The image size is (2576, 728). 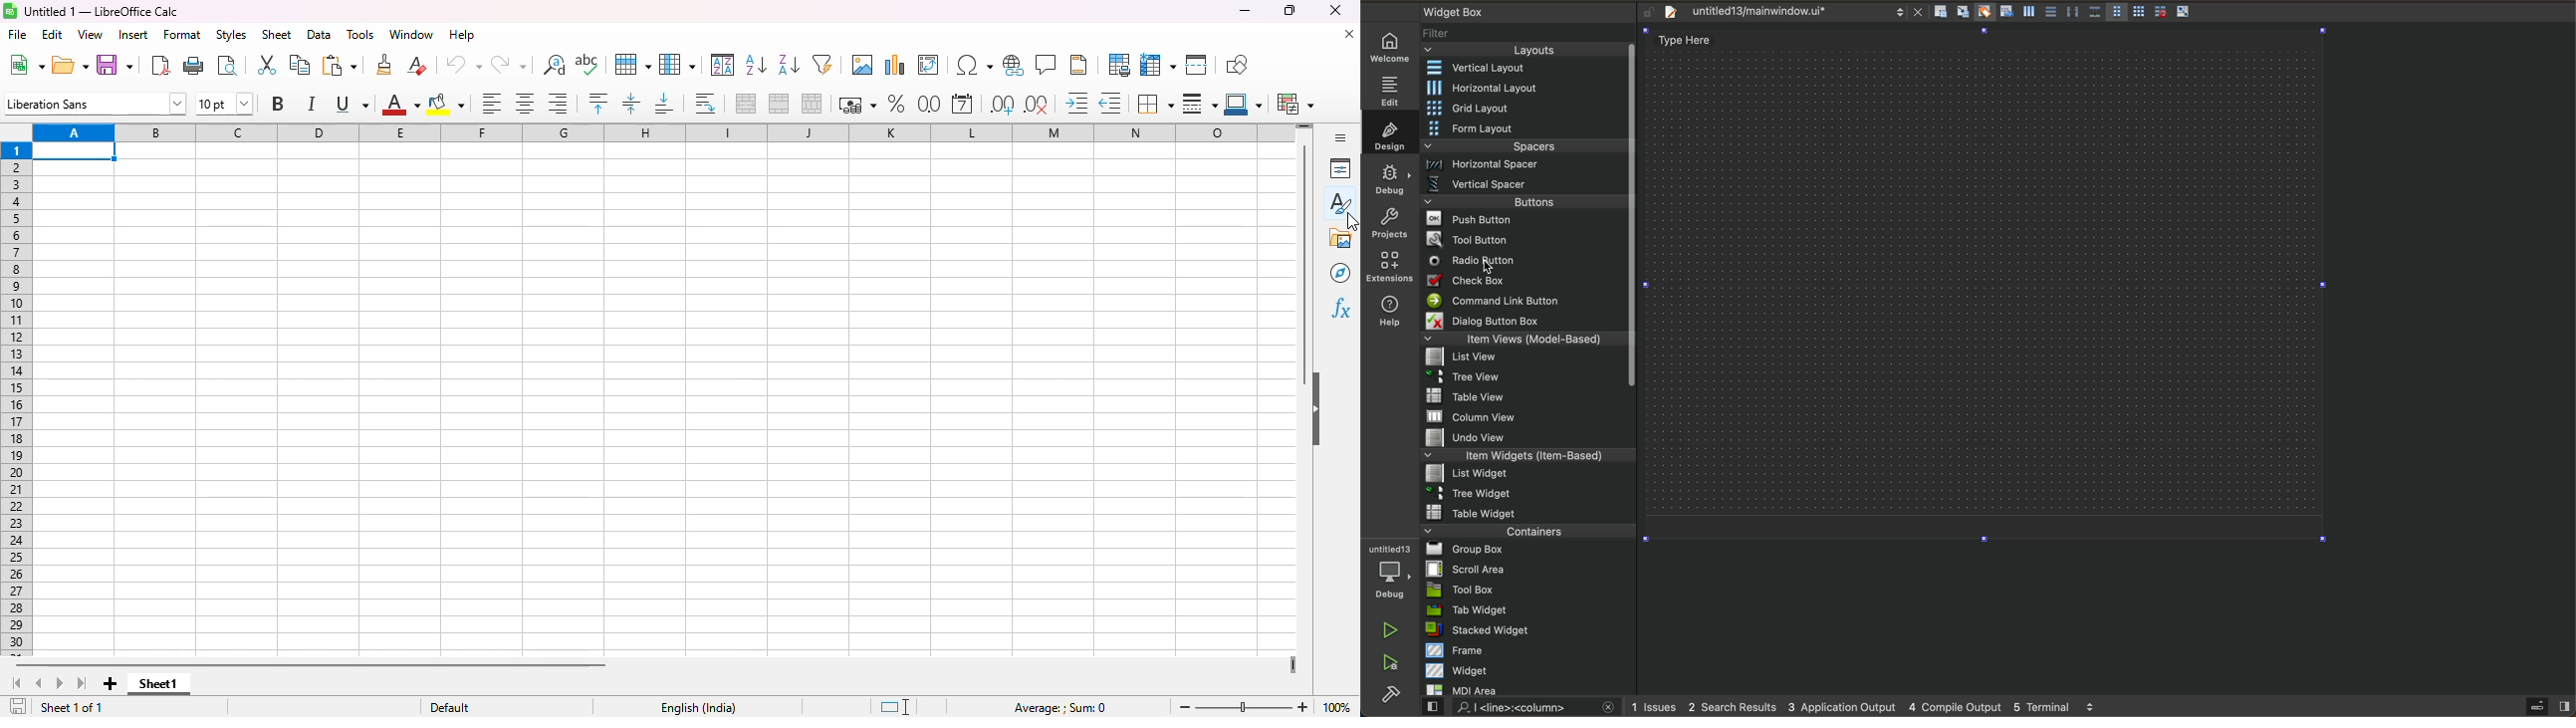 I want to click on sort, so click(x=724, y=65).